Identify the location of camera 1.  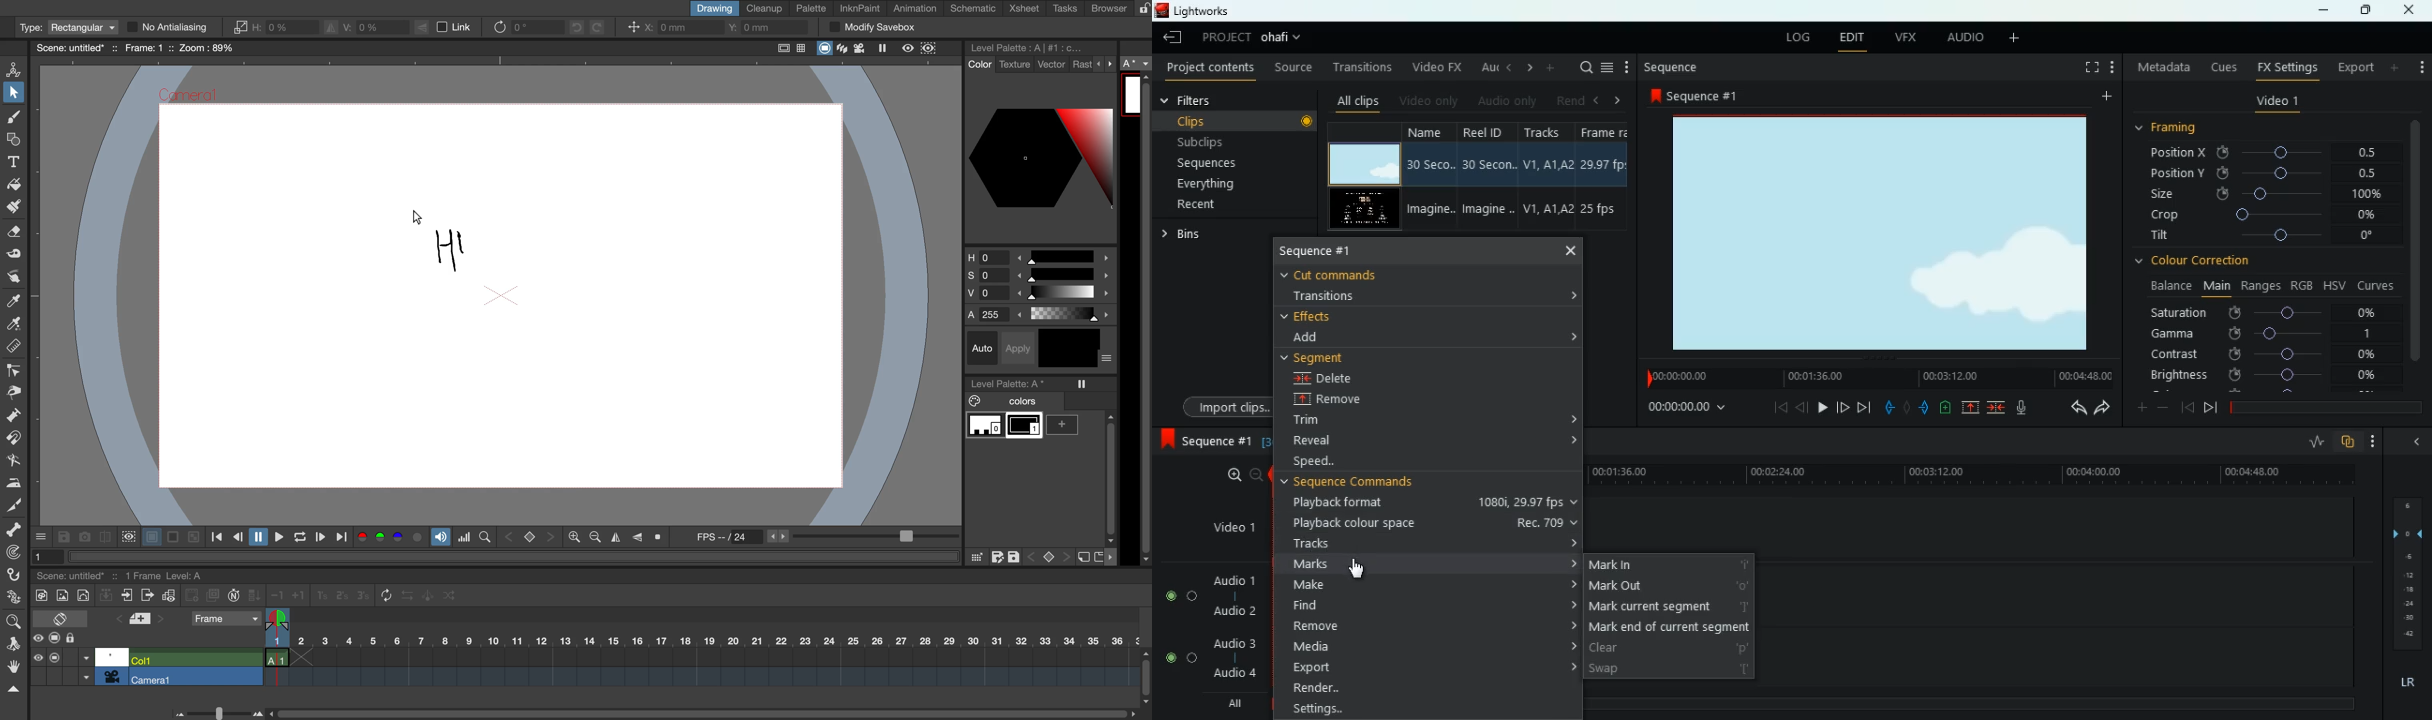
(196, 677).